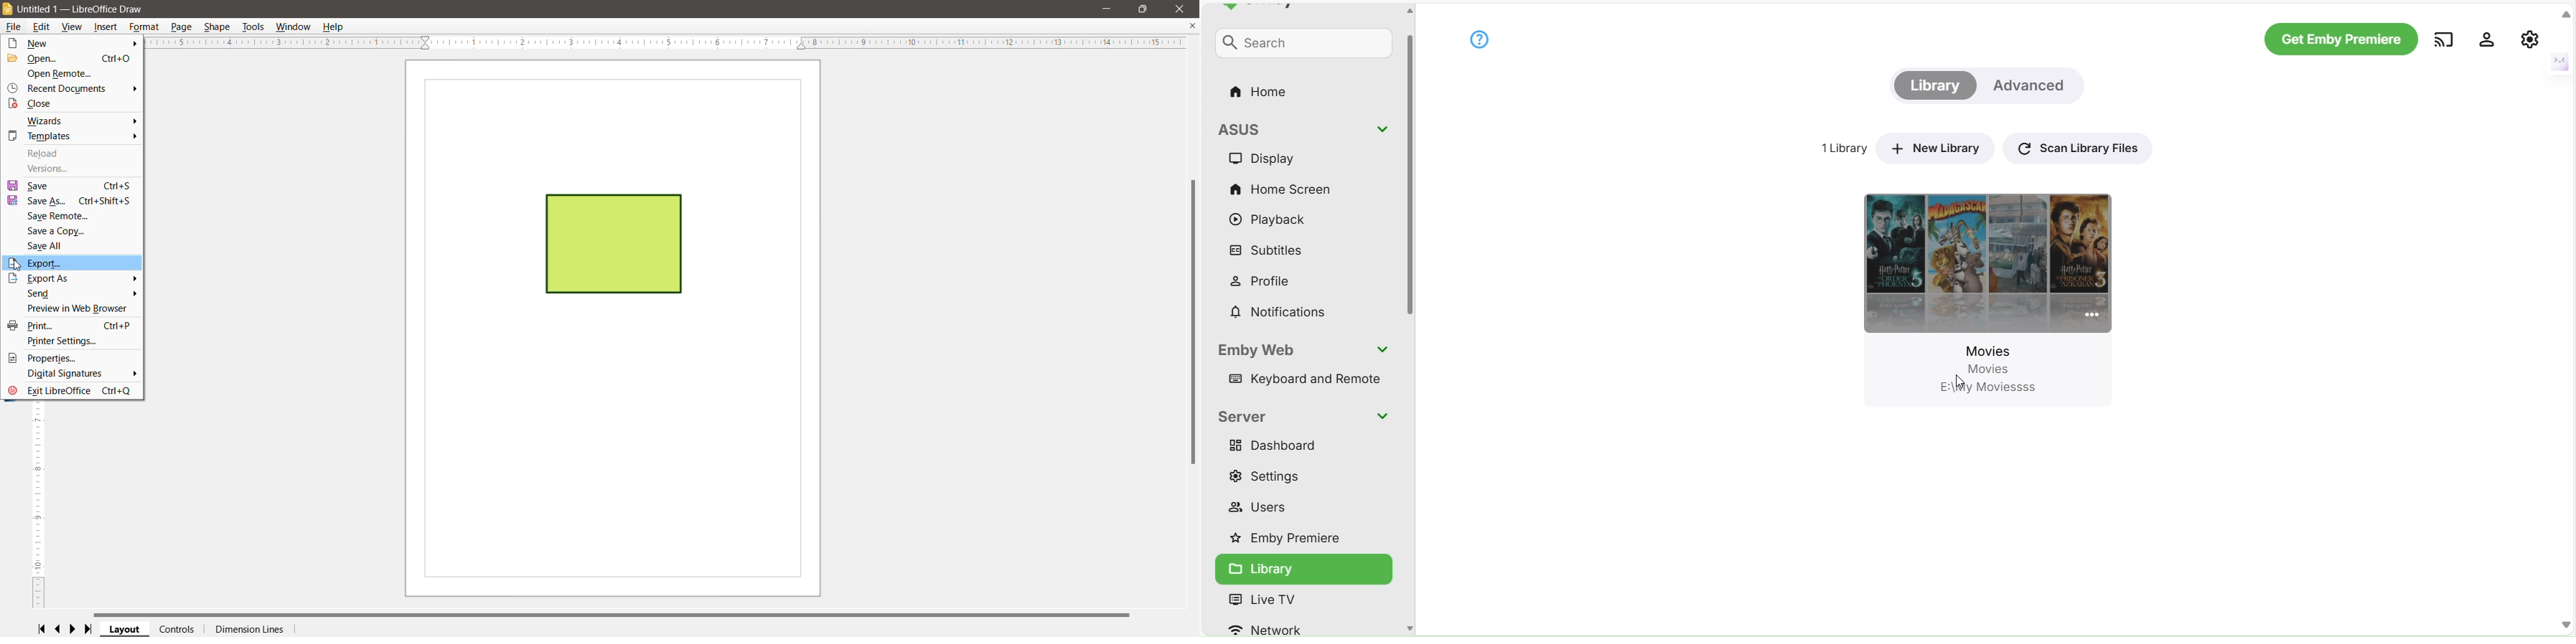  Describe the element at coordinates (42, 27) in the screenshot. I see `Edit` at that location.